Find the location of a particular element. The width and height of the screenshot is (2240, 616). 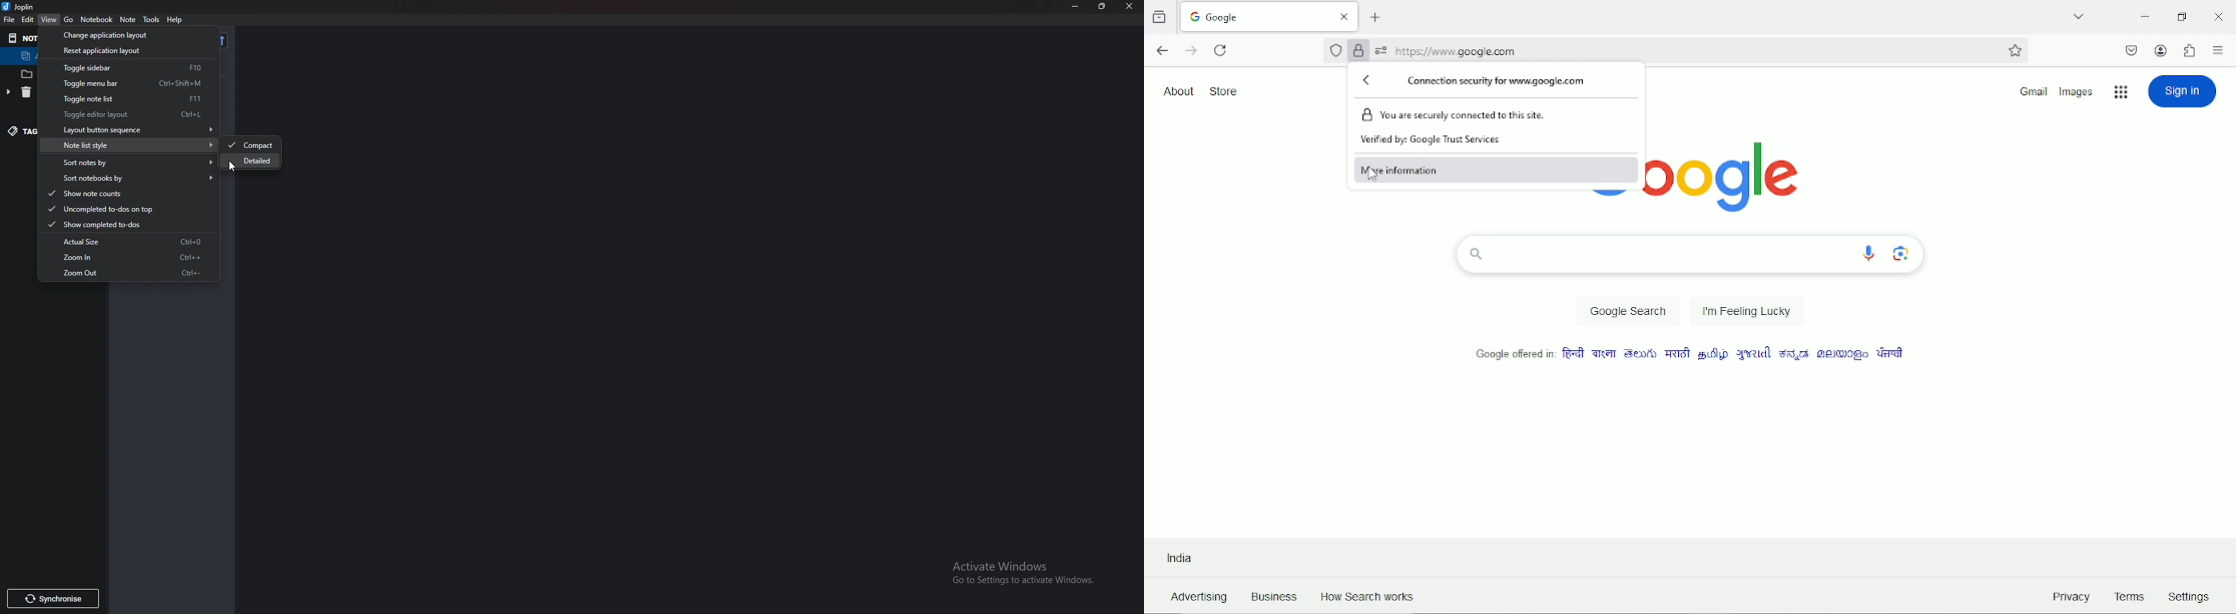

You are securely connected to this site. is located at coordinates (1456, 115).